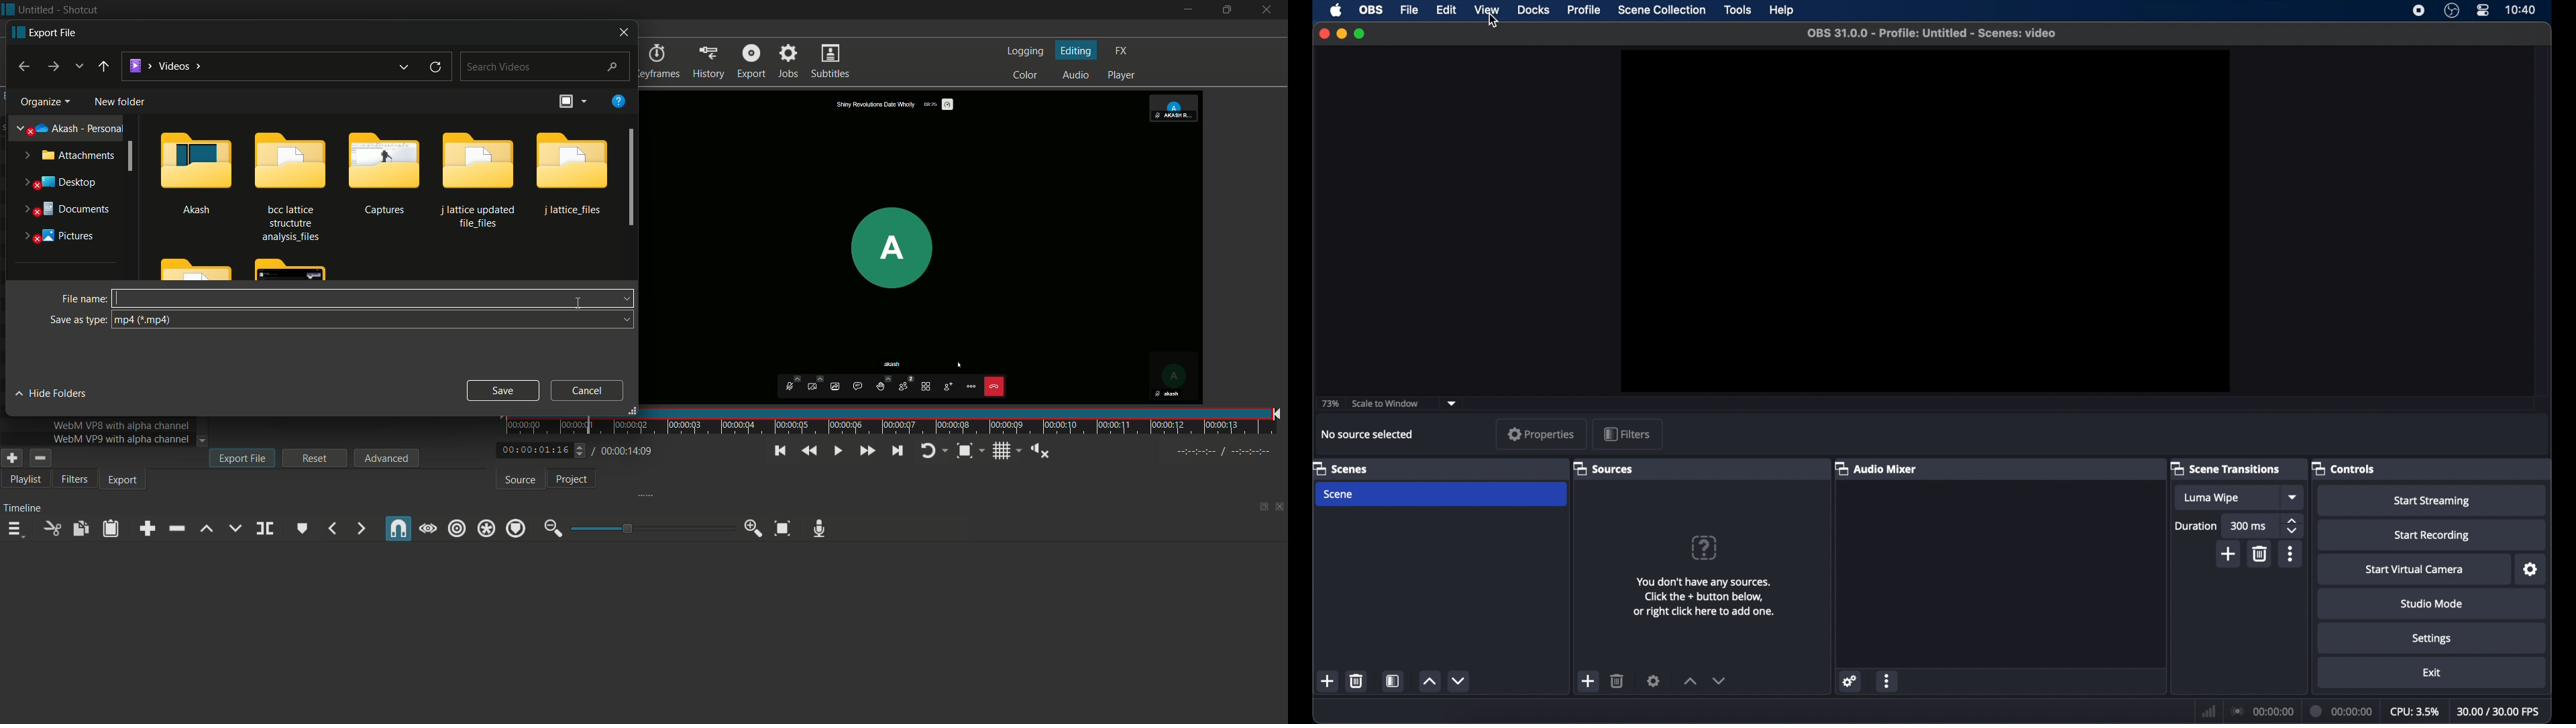  I want to click on desktop, so click(62, 182).